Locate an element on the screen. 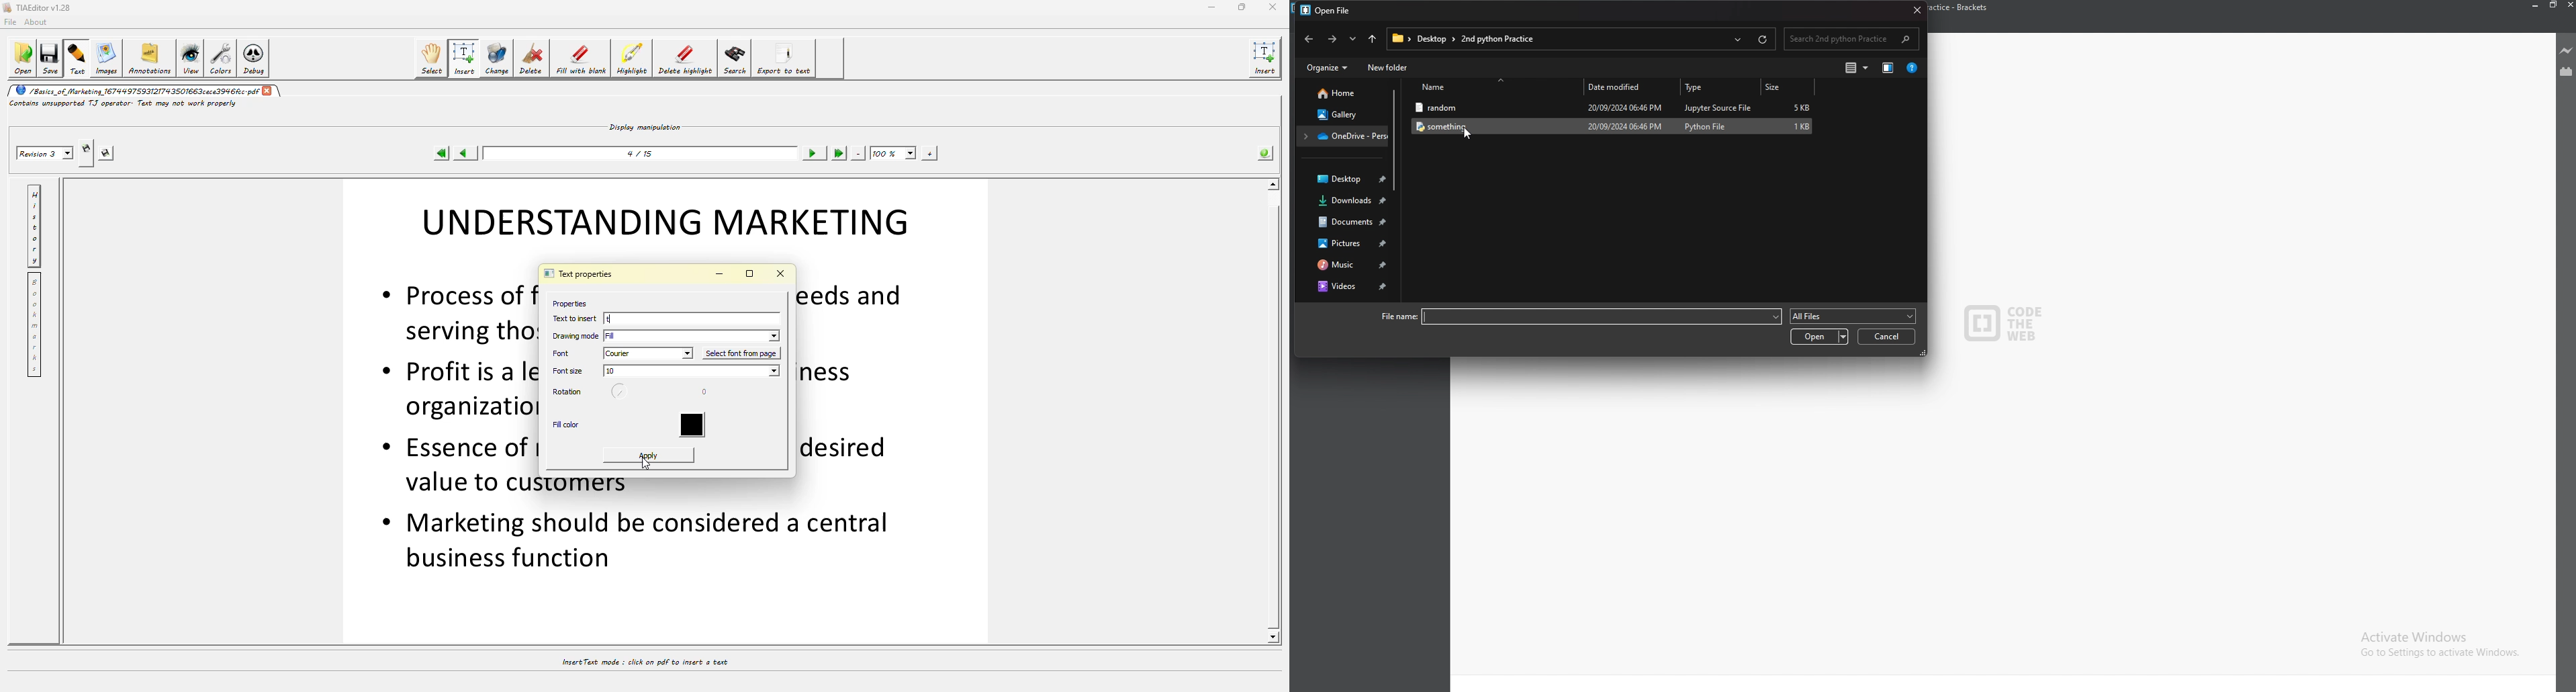  courier is located at coordinates (649, 353).